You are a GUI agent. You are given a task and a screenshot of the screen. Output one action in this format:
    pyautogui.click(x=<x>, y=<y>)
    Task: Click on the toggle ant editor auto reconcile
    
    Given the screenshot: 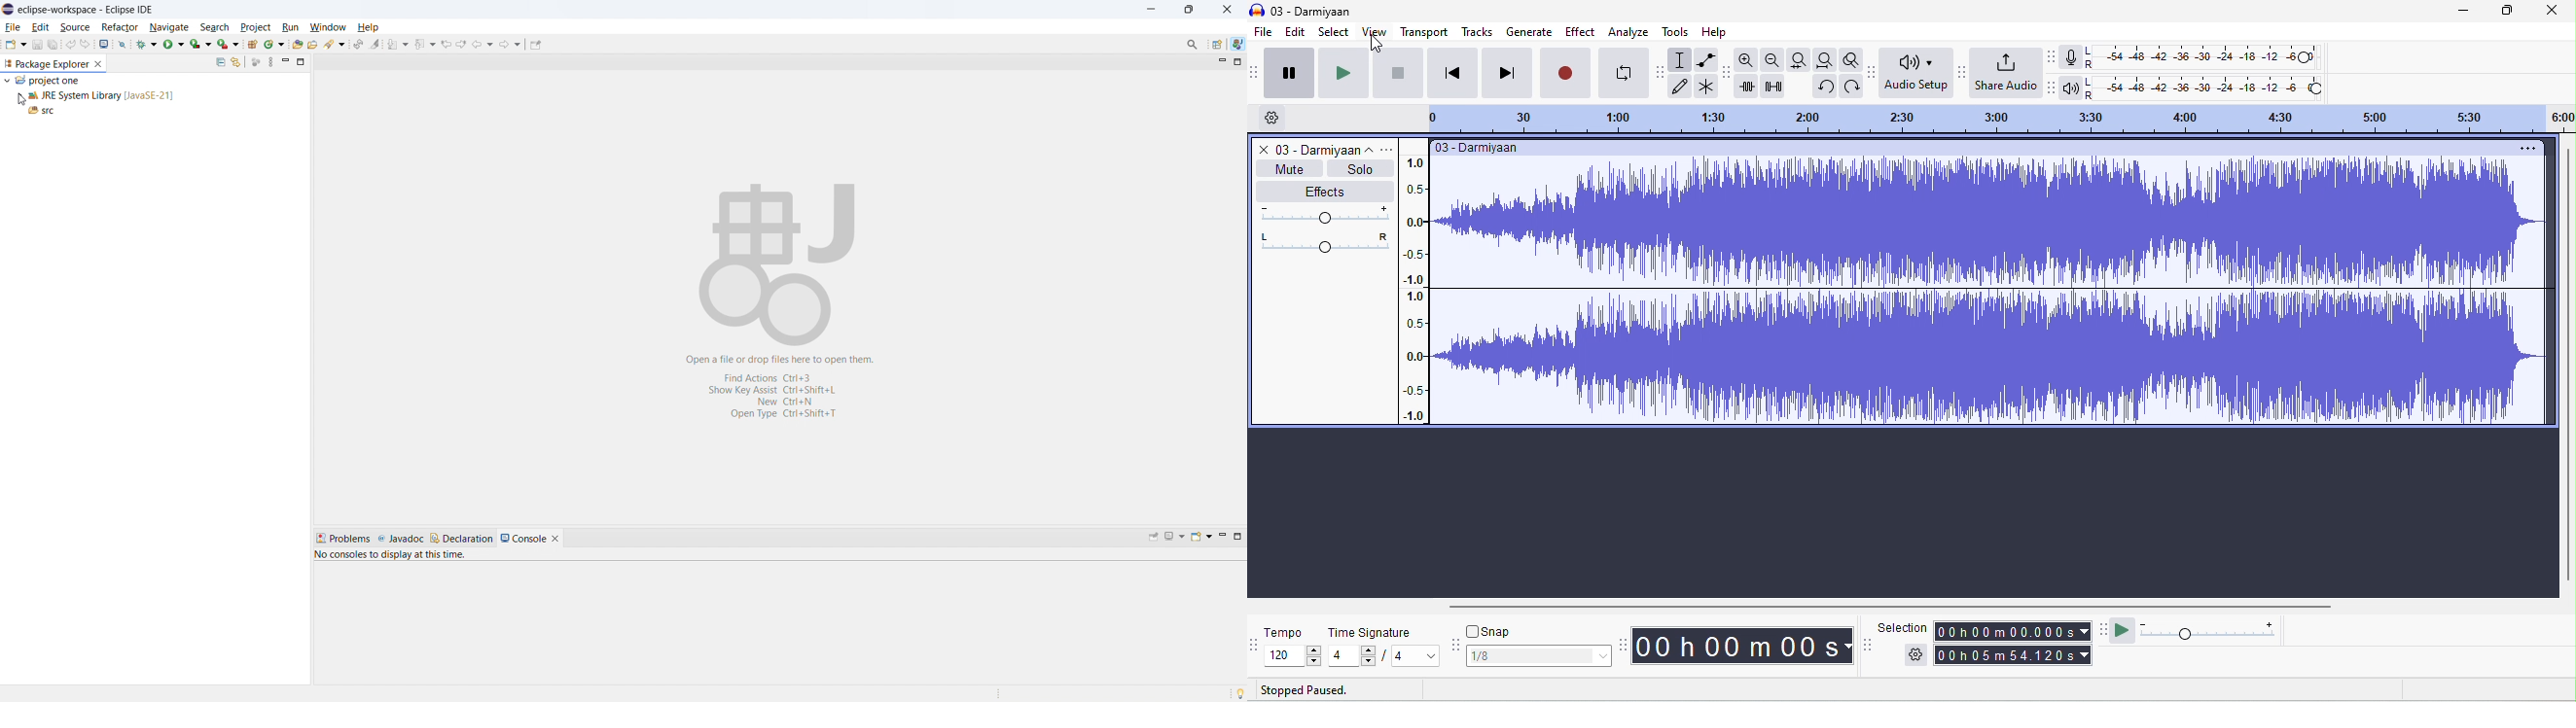 What is the action you would take?
    pyautogui.click(x=358, y=44)
    